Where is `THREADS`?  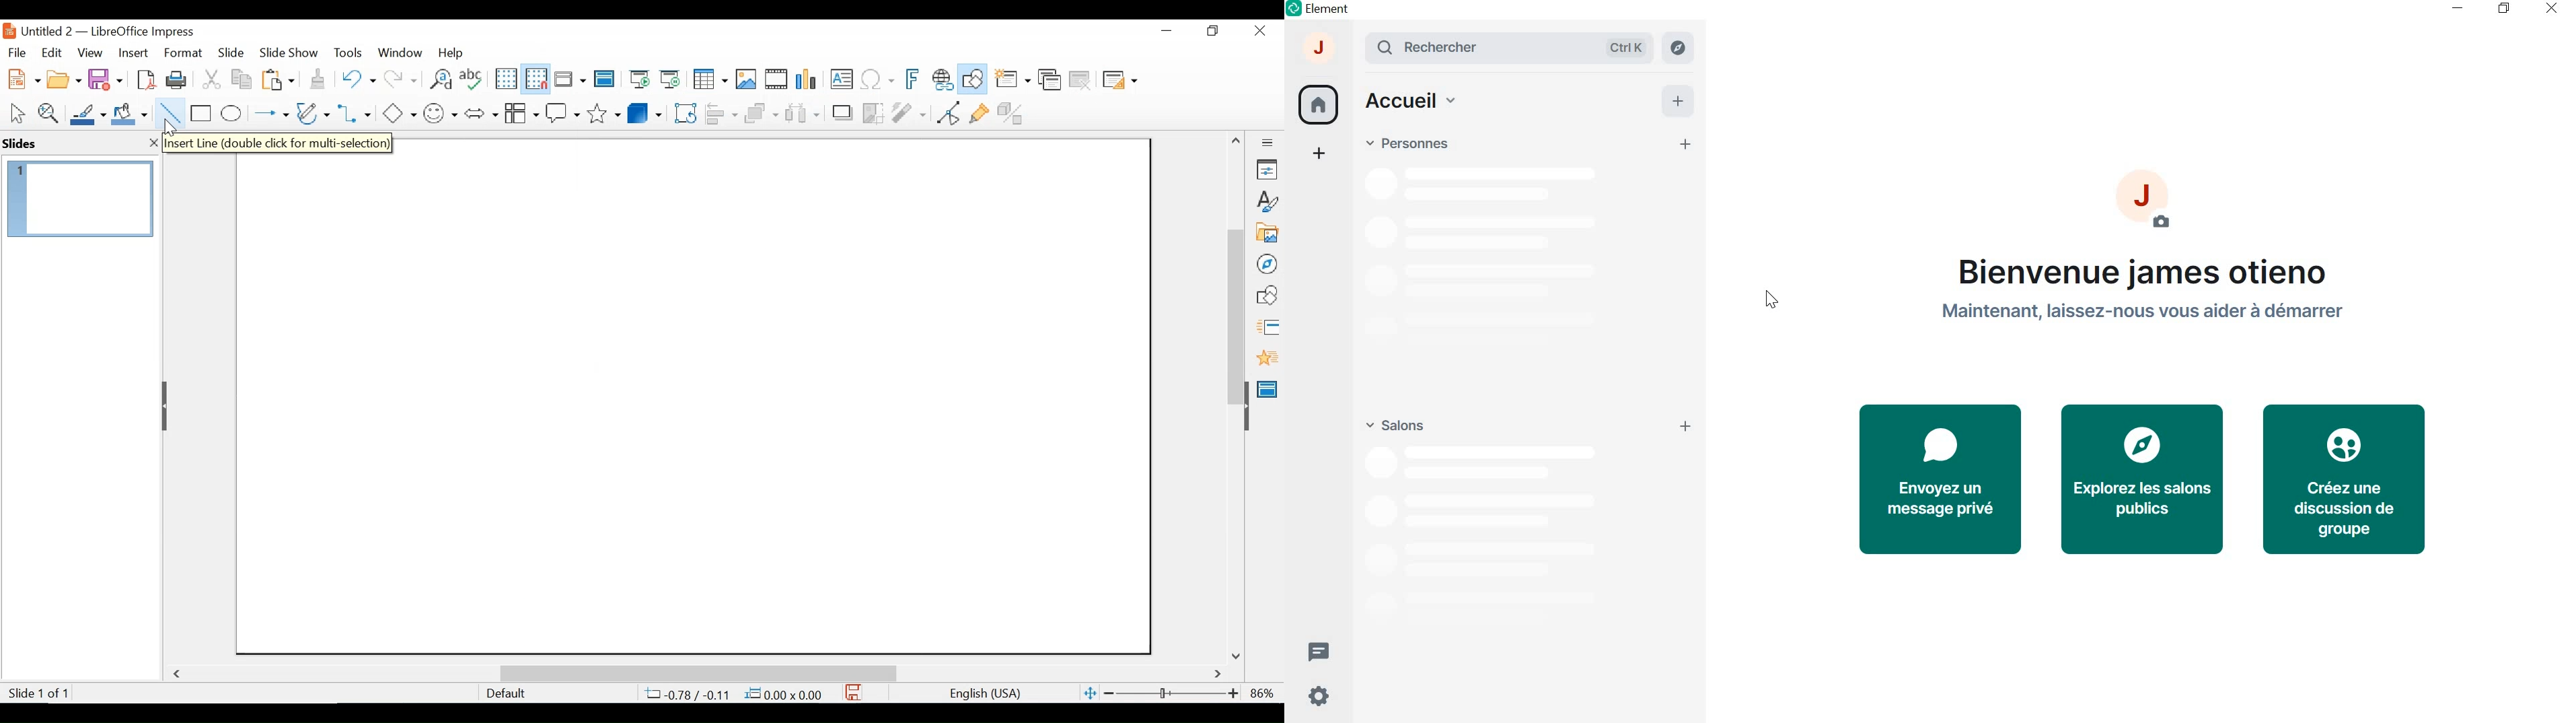 THREADS is located at coordinates (1318, 650).